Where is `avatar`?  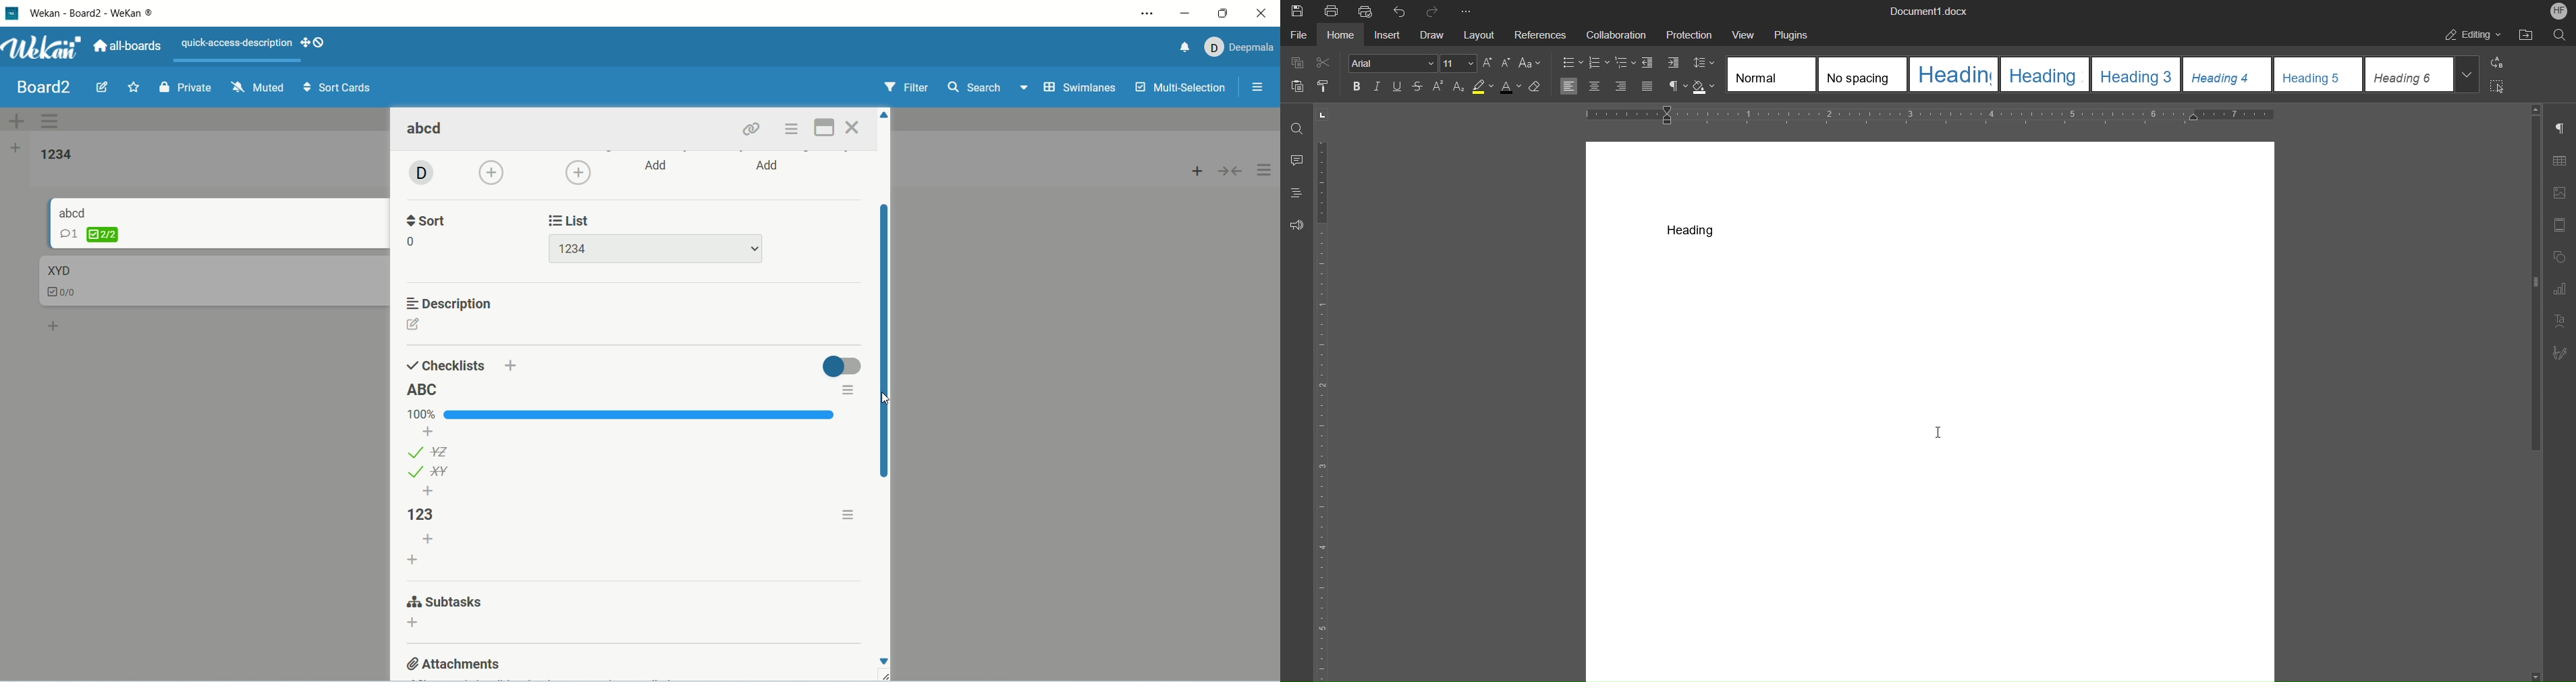 avatar is located at coordinates (420, 174).